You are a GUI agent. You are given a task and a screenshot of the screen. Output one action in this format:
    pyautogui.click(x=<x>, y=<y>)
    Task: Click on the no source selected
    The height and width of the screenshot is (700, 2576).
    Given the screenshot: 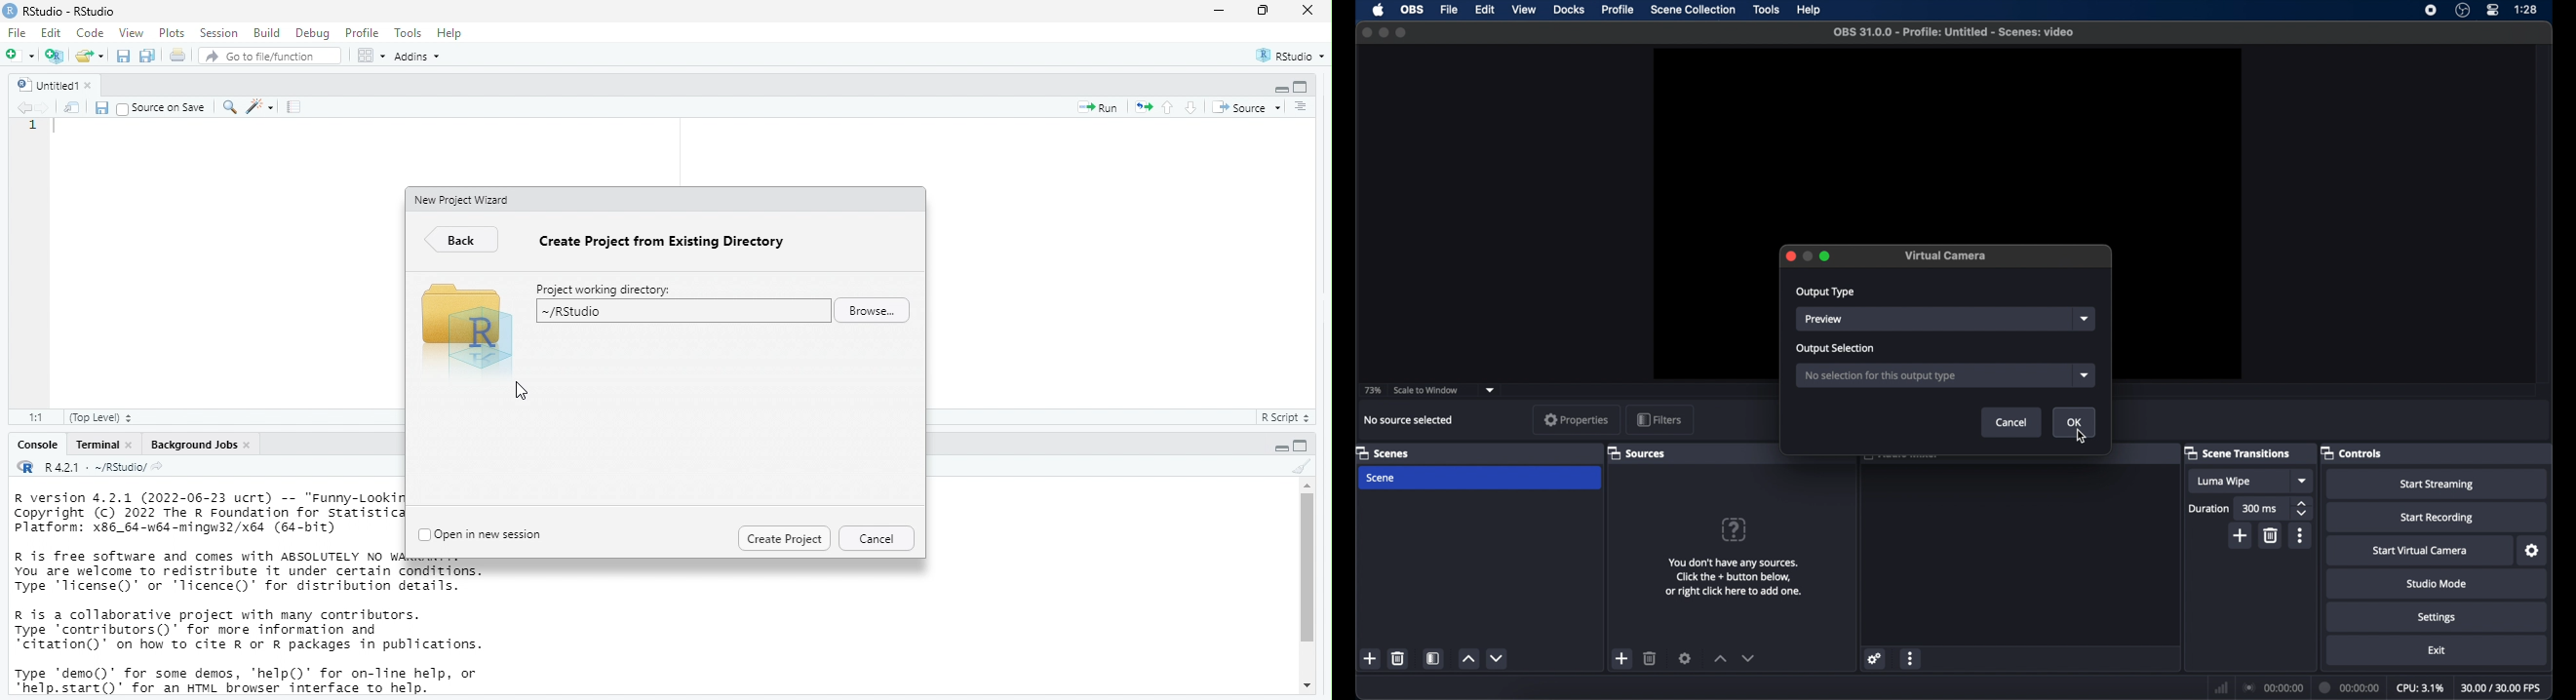 What is the action you would take?
    pyautogui.click(x=1406, y=419)
    